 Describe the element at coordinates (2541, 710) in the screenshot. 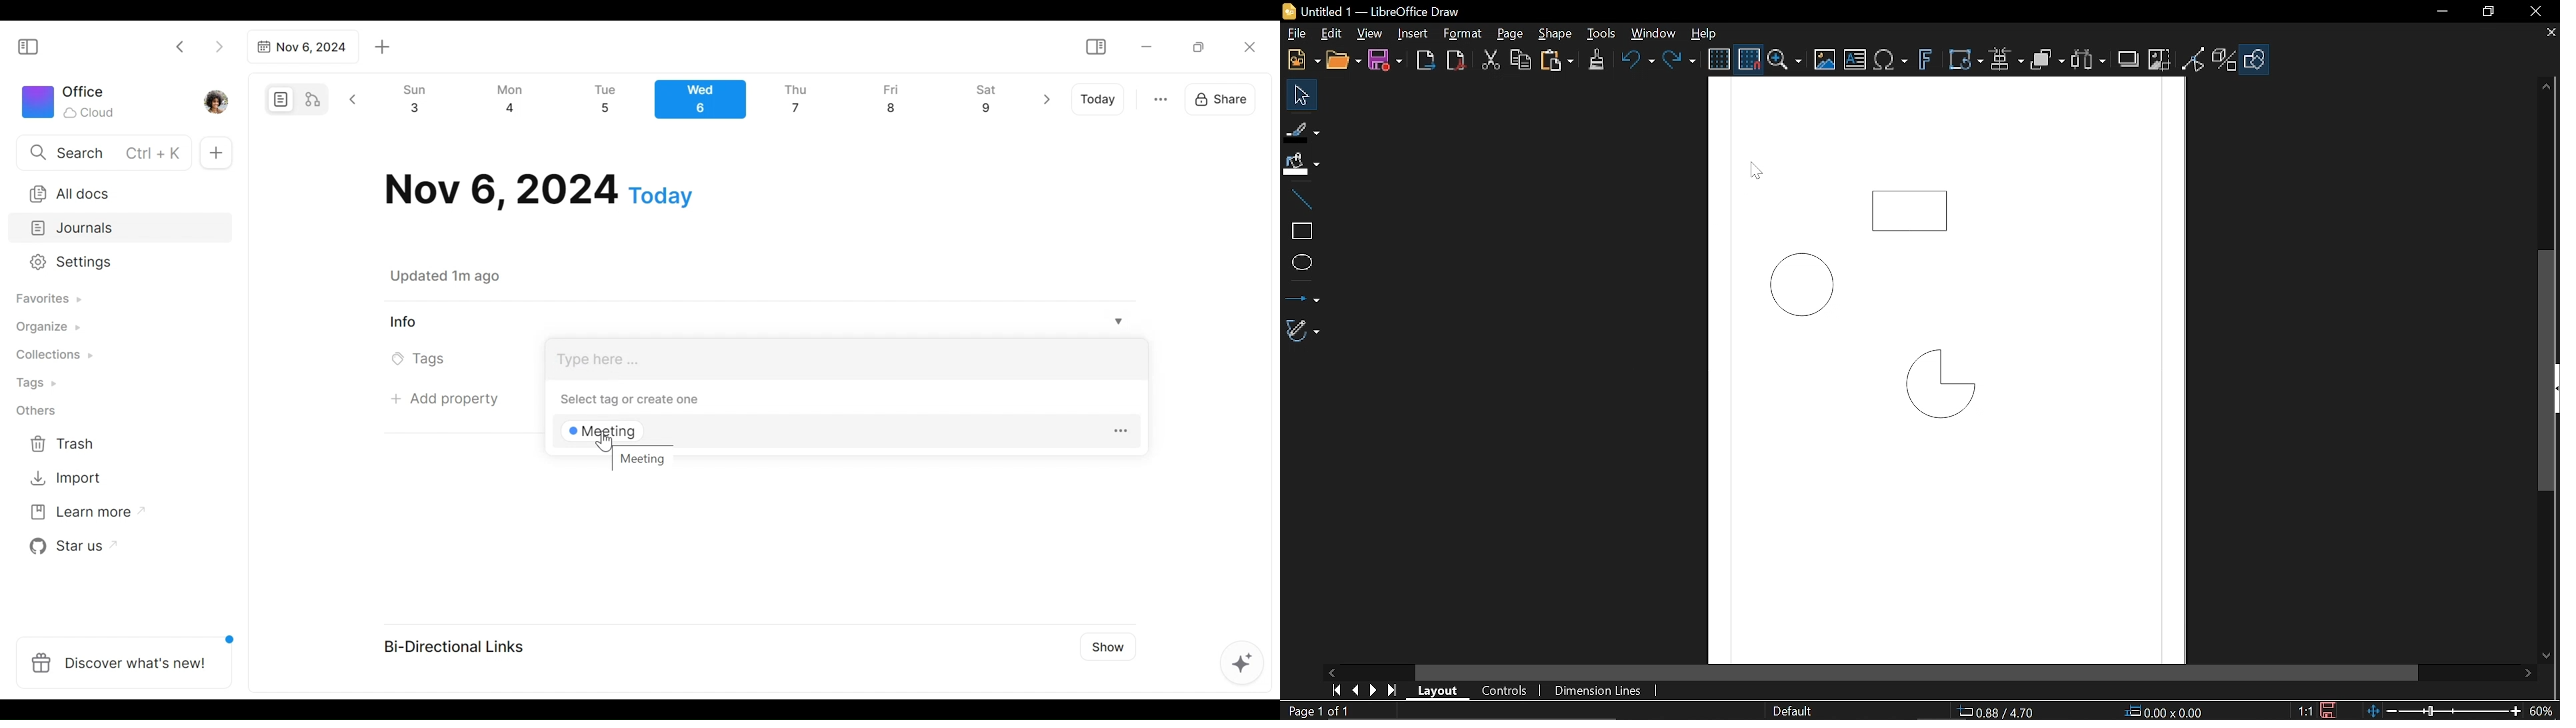

I see `60% (Current zoom)` at that location.